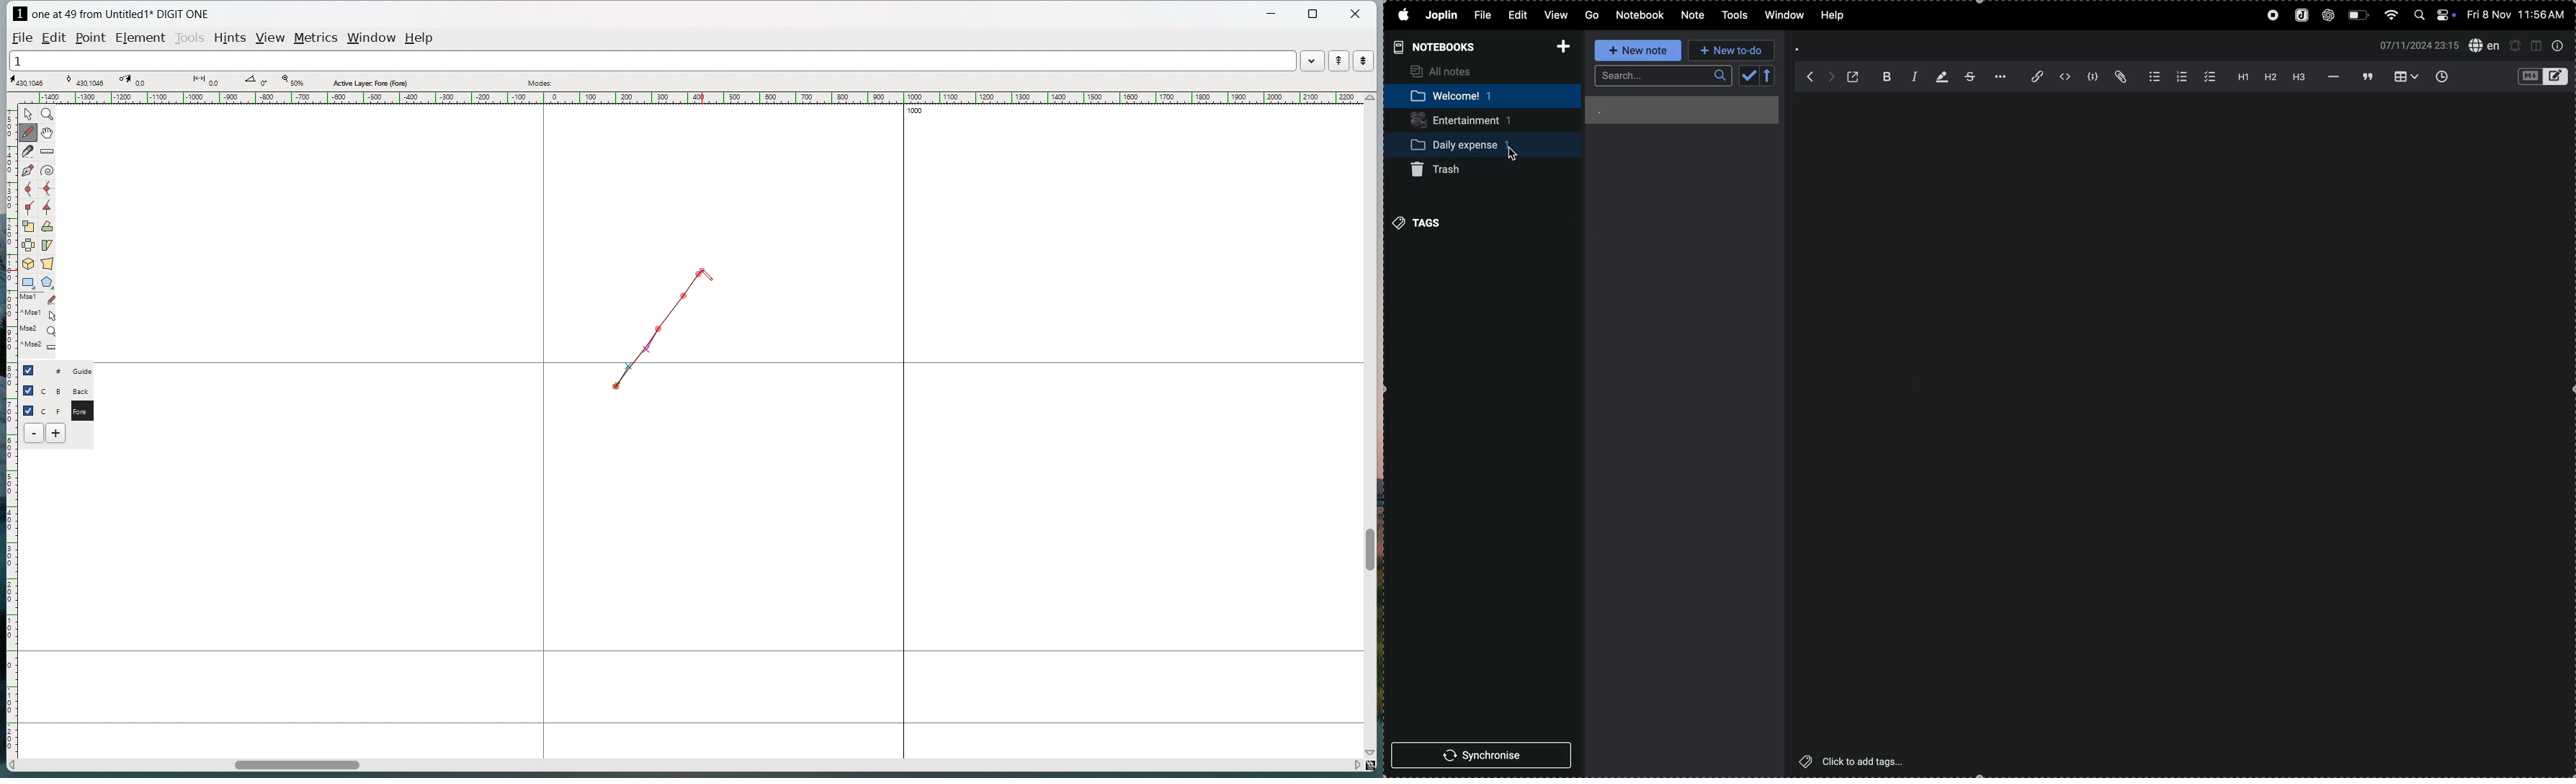  I want to click on apple widgets, so click(2434, 16).